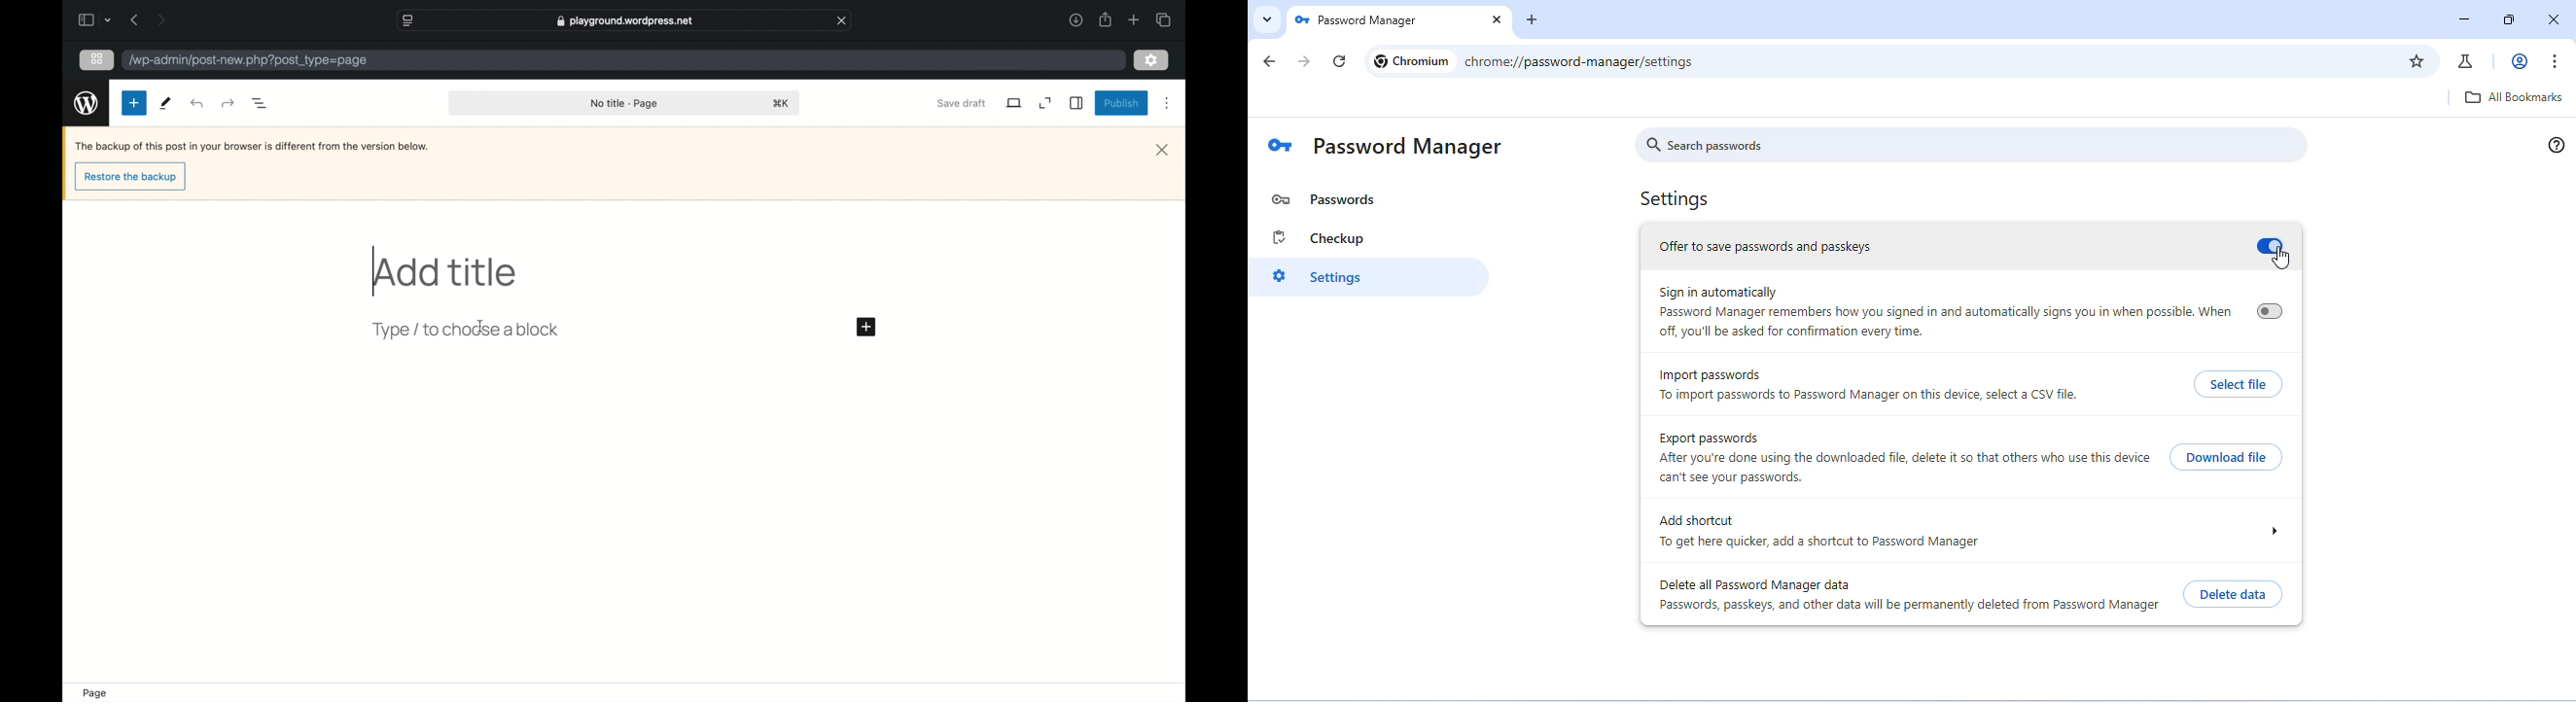 This screenshot has width=2576, height=728. I want to click on dropdown, so click(109, 20).